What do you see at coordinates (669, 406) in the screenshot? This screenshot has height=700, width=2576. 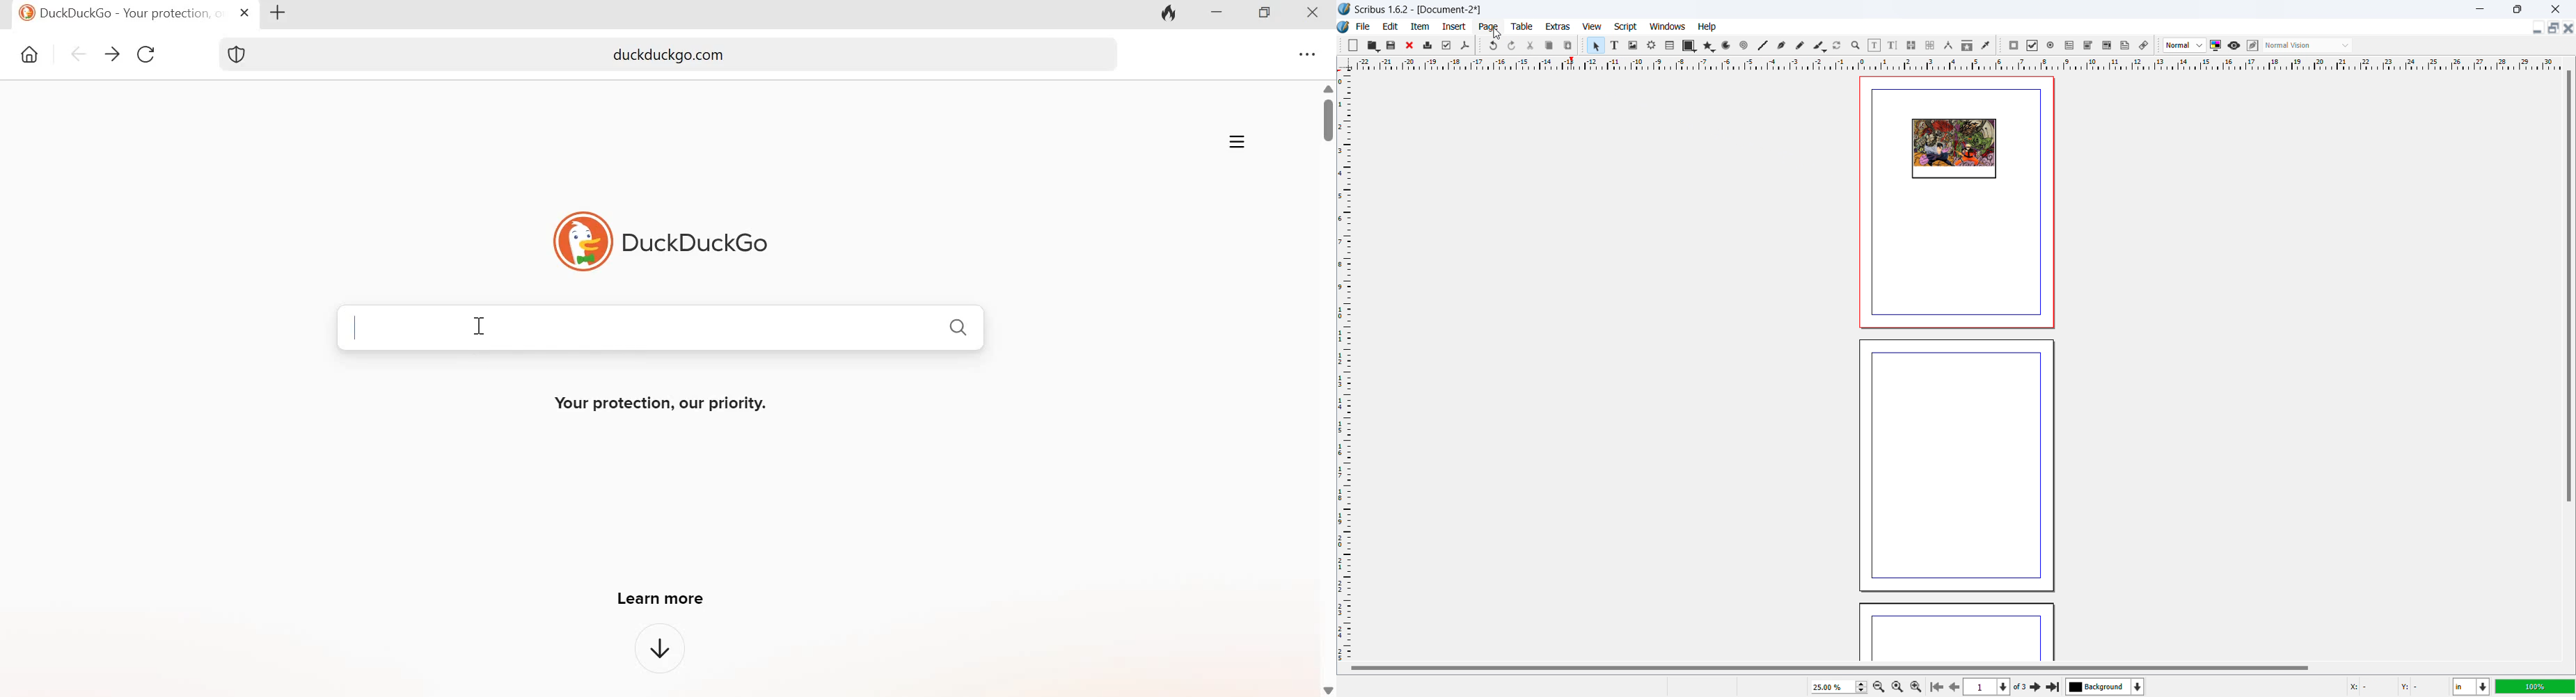 I see `Your protection, our priority. ` at bounding box center [669, 406].